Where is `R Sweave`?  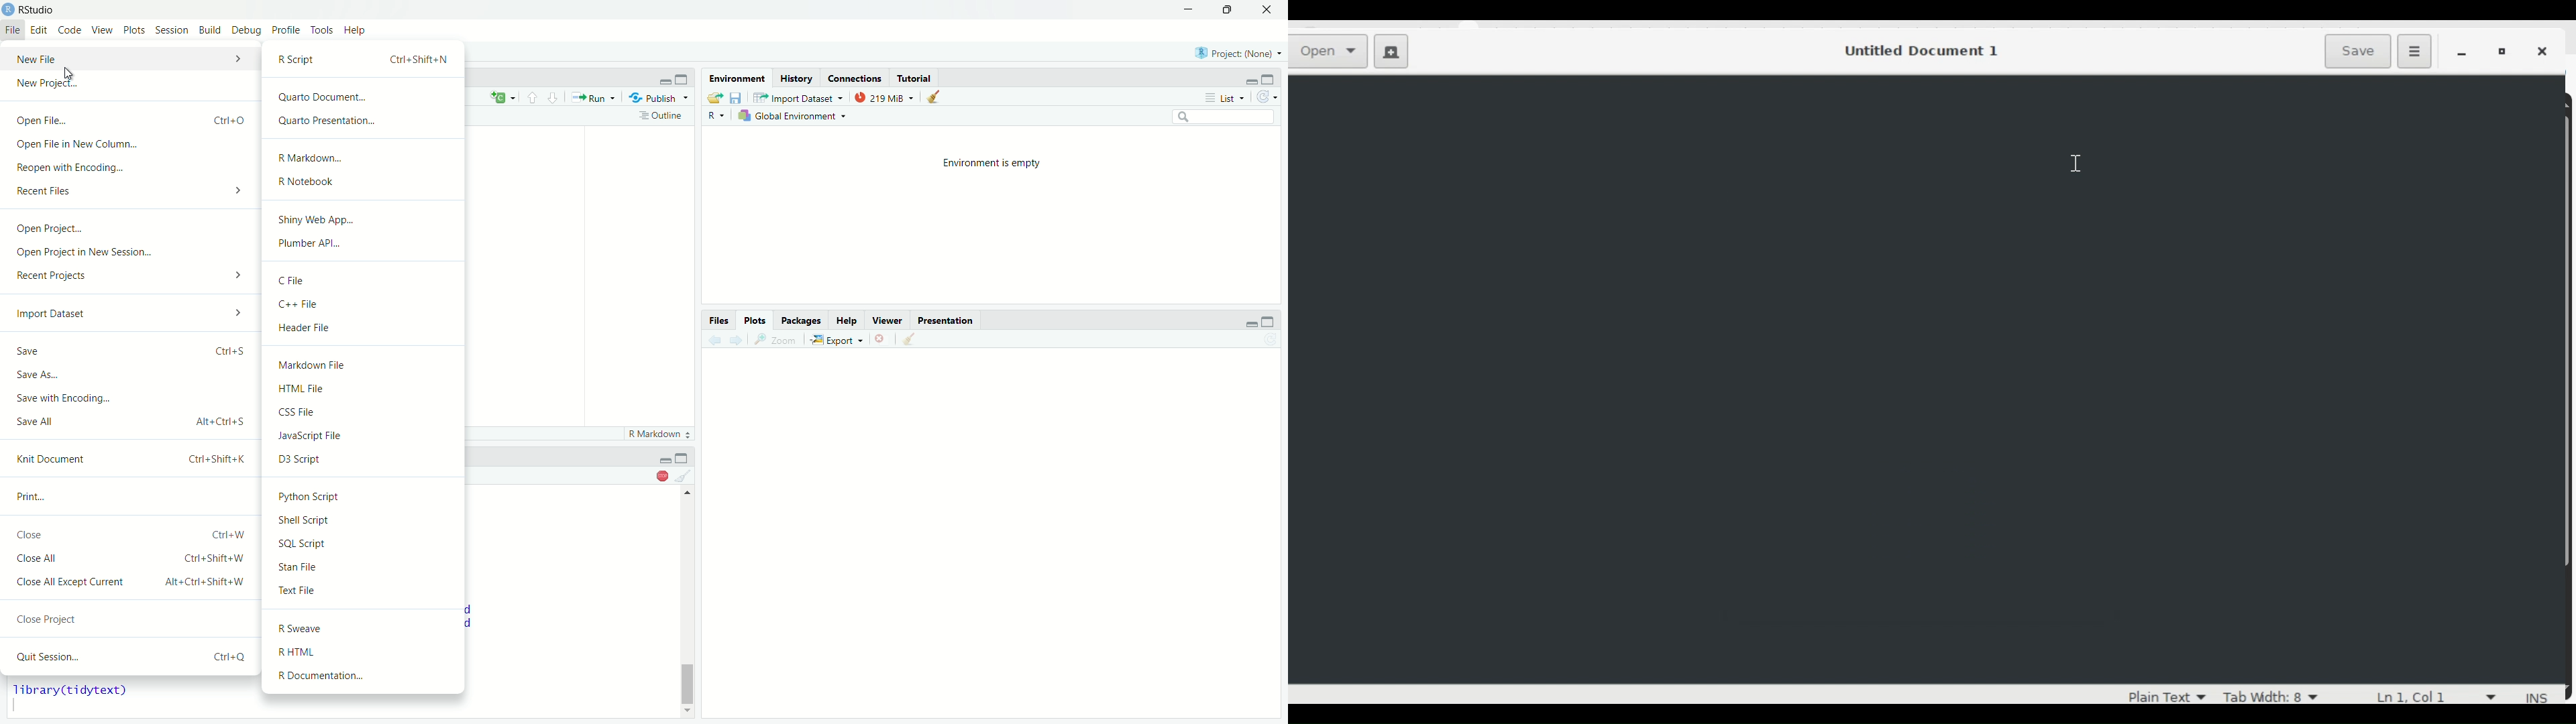 R Sweave is located at coordinates (364, 628).